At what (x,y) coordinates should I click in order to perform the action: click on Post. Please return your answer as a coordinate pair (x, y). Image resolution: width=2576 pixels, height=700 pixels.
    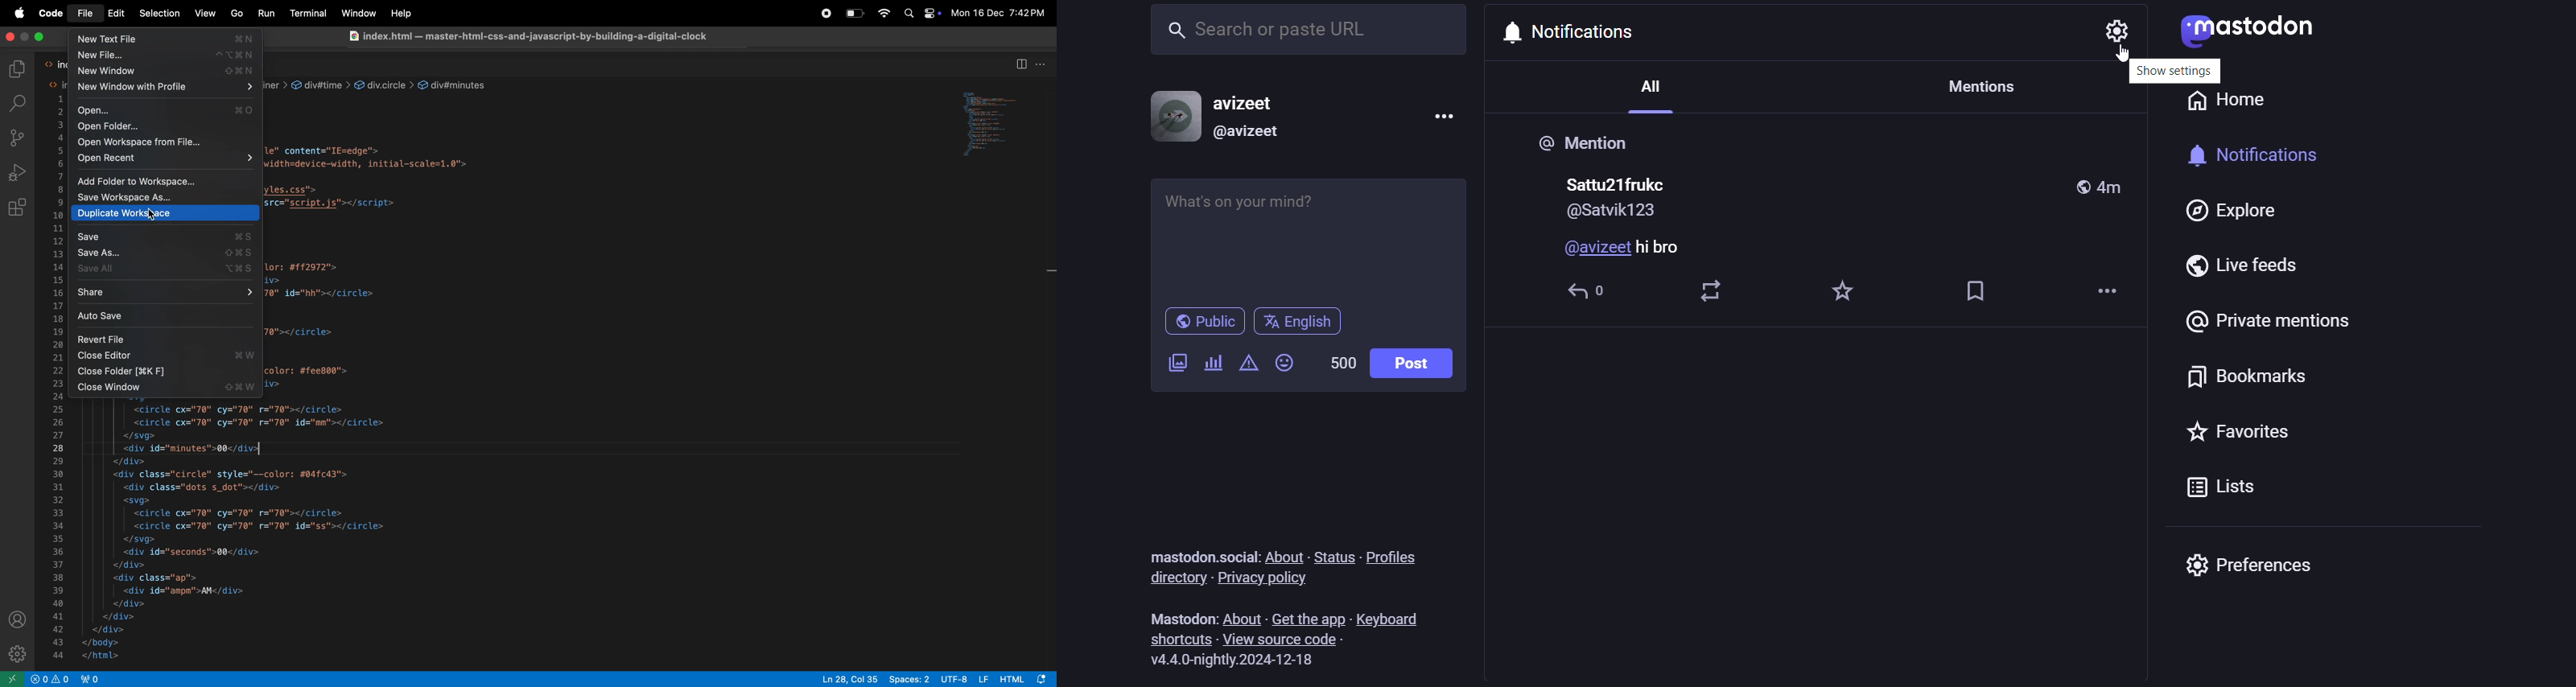
    Looking at the image, I should click on (1412, 364).